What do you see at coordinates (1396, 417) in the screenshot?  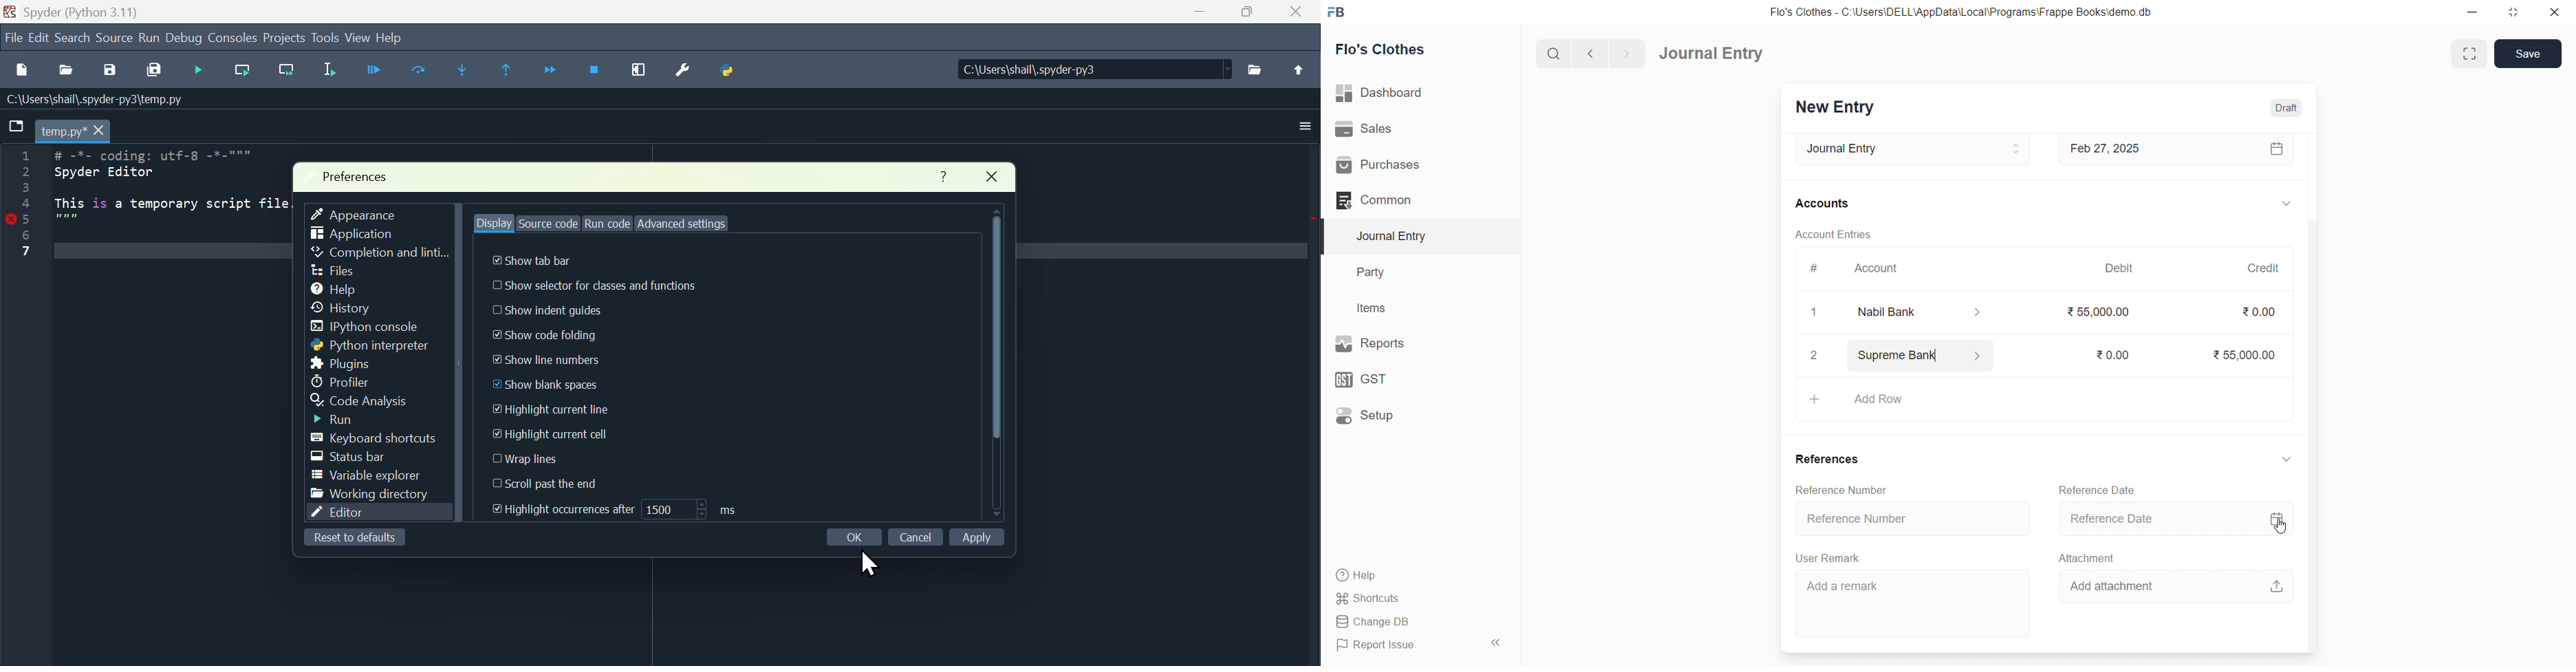 I see `Setup` at bounding box center [1396, 417].